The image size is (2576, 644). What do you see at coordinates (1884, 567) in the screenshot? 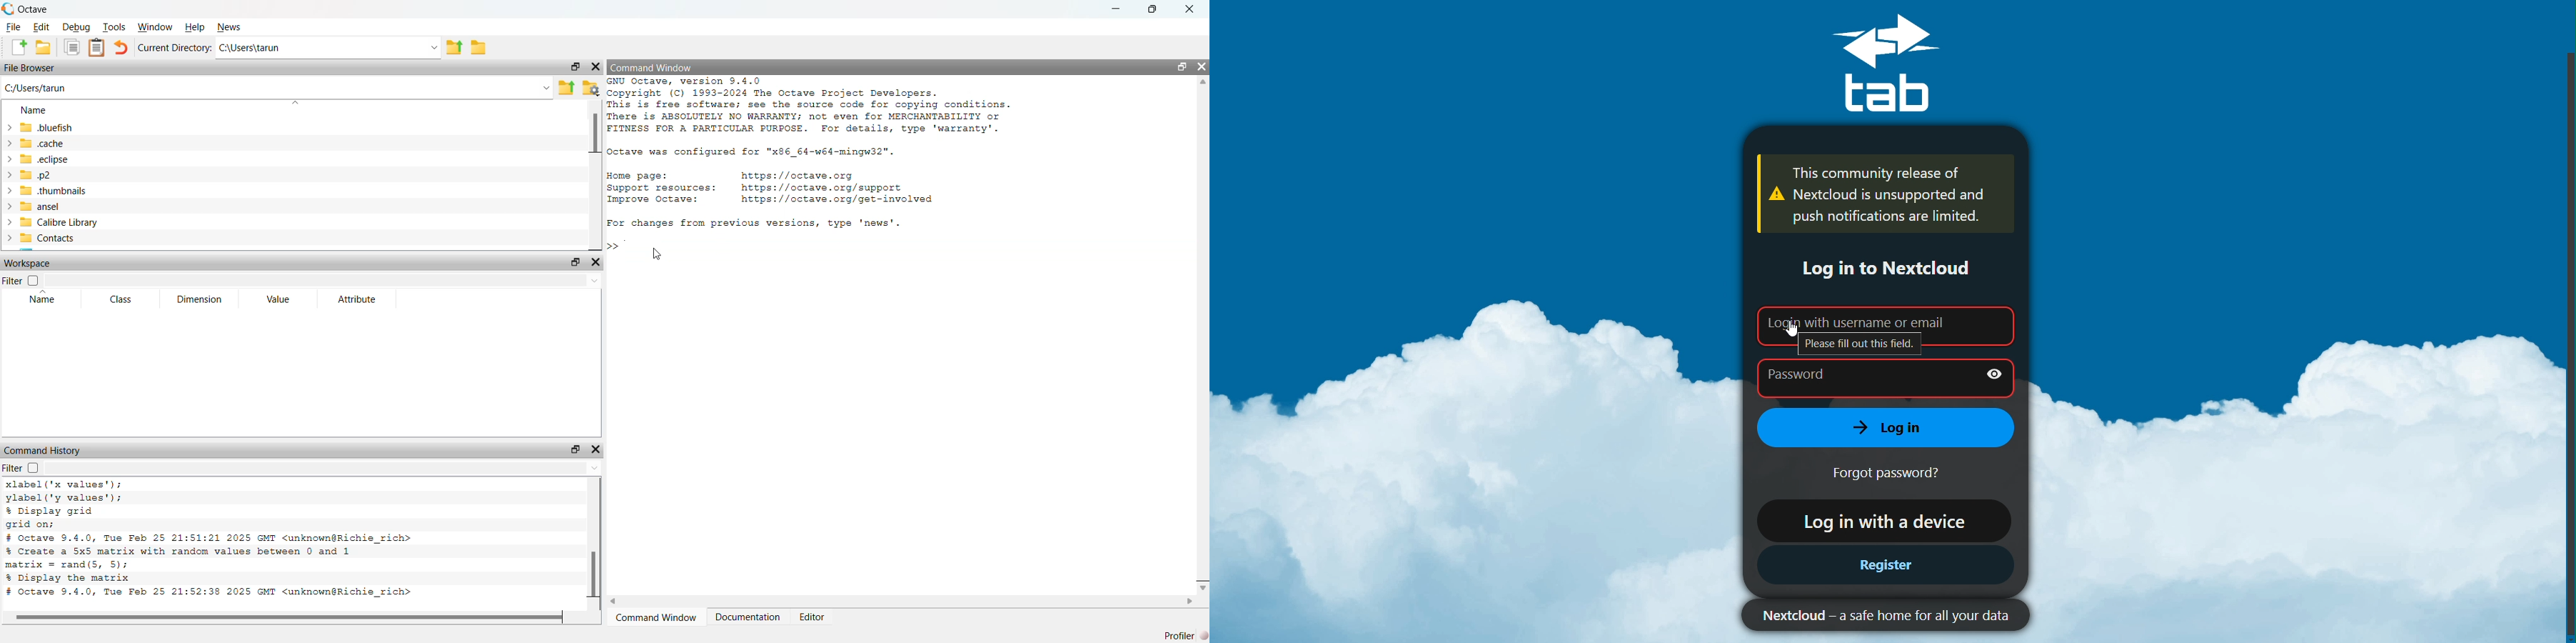
I see `Register` at bounding box center [1884, 567].